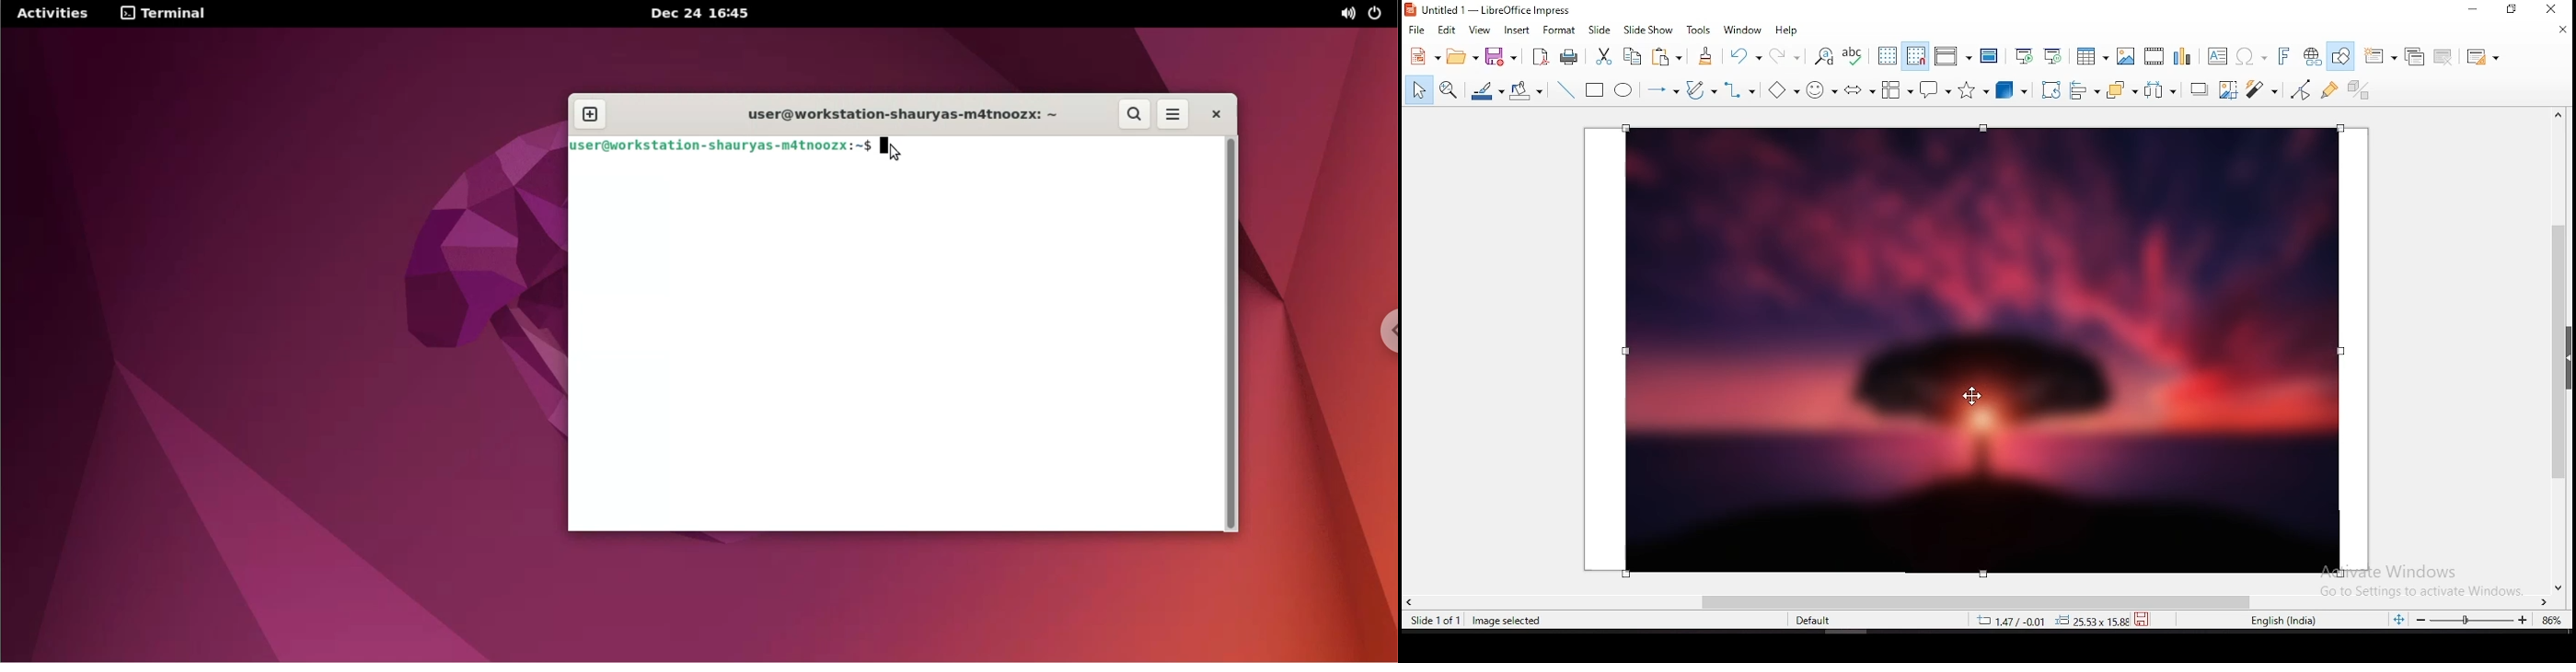 The width and height of the screenshot is (2576, 672). What do you see at coordinates (1702, 90) in the screenshot?
I see `curves and polygons` at bounding box center [1702, 90].